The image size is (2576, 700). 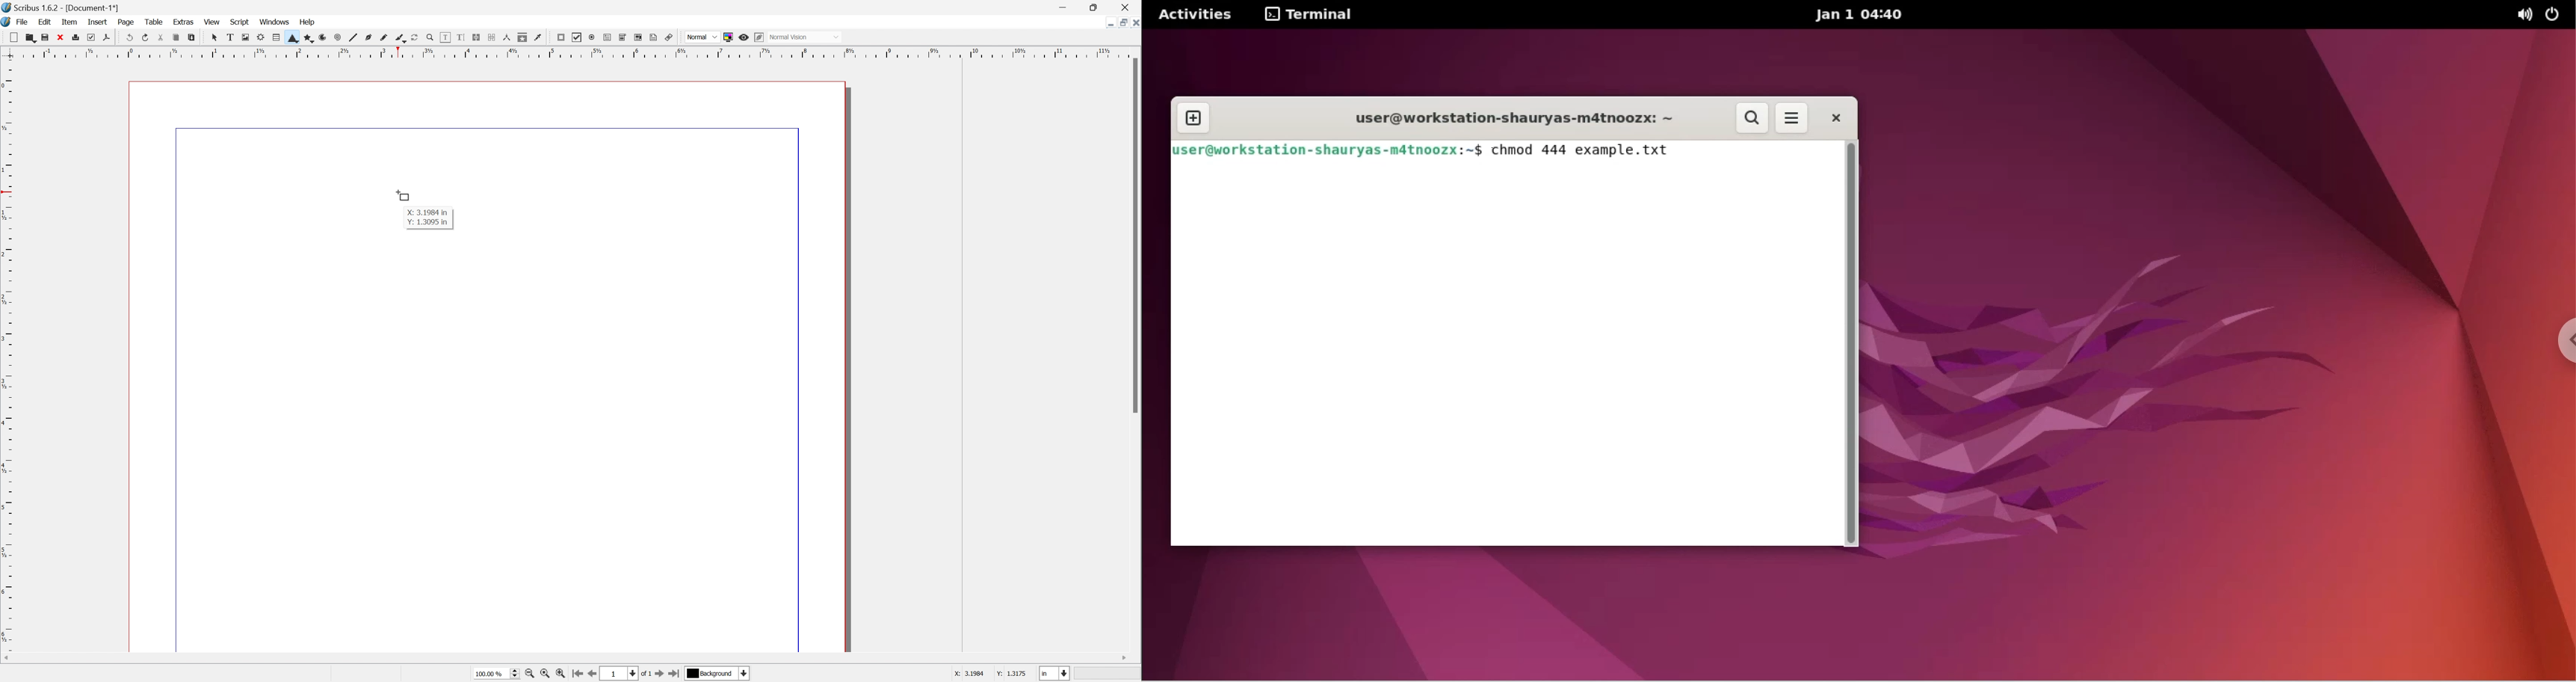 I want to click on Scale, so click(x=570, y=51).